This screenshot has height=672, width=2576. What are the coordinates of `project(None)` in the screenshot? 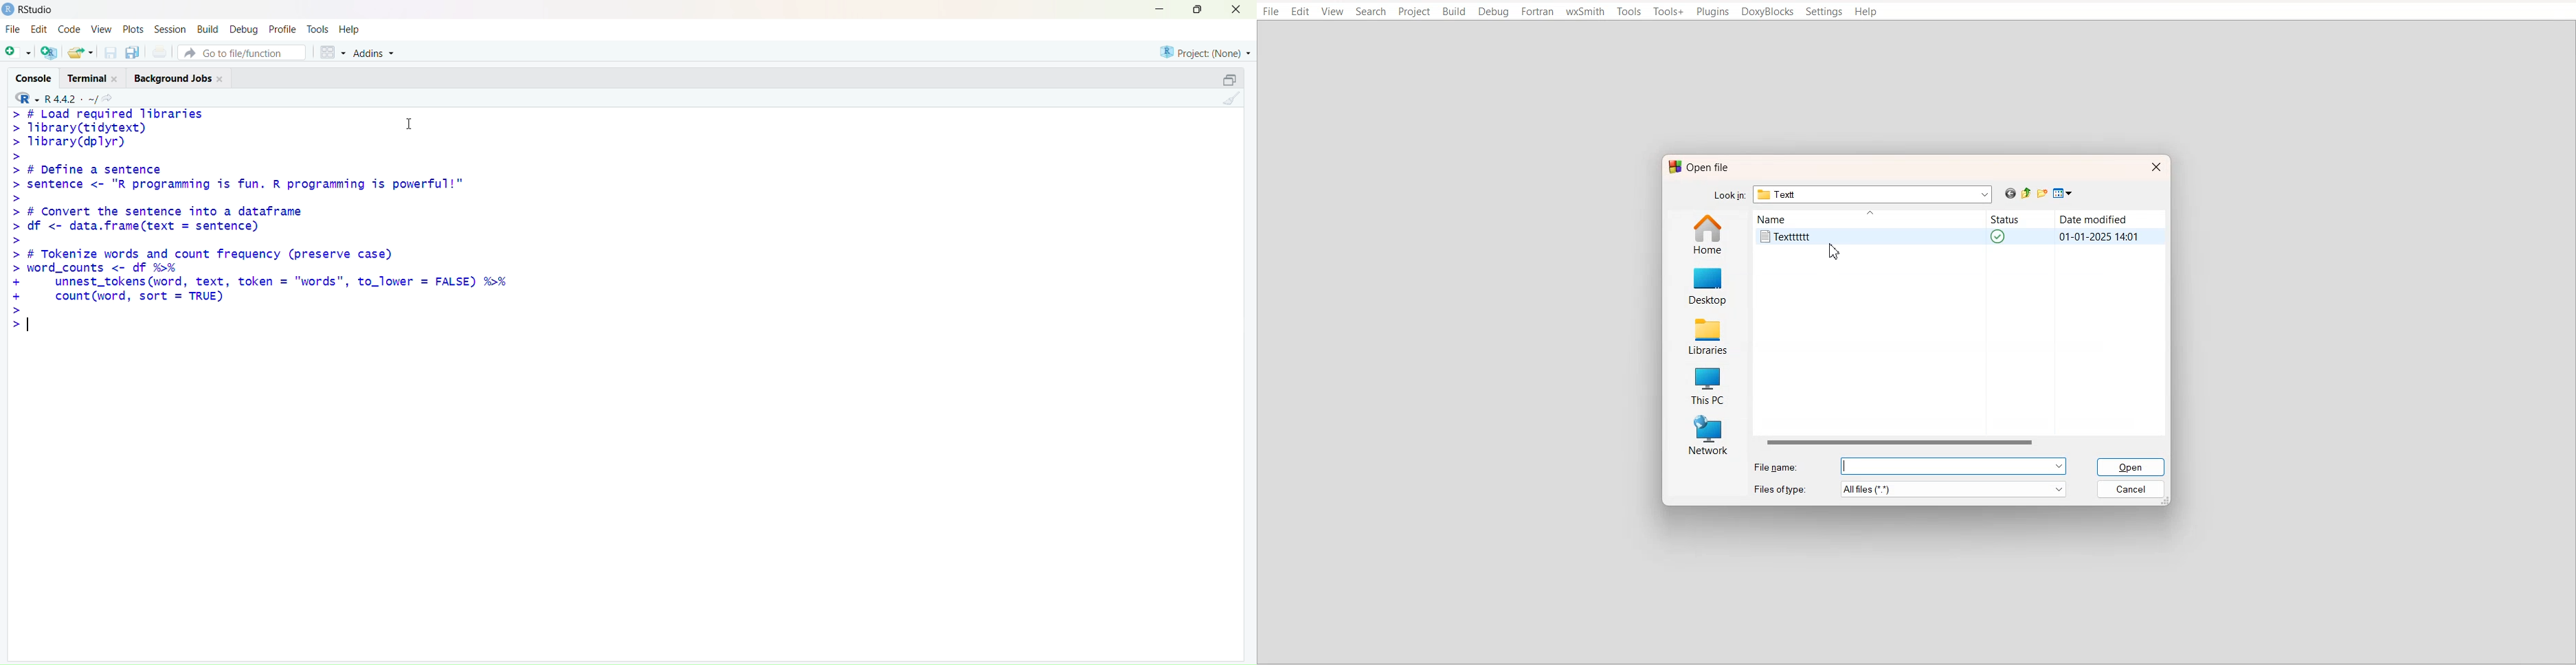 It's located at (1203, 52).